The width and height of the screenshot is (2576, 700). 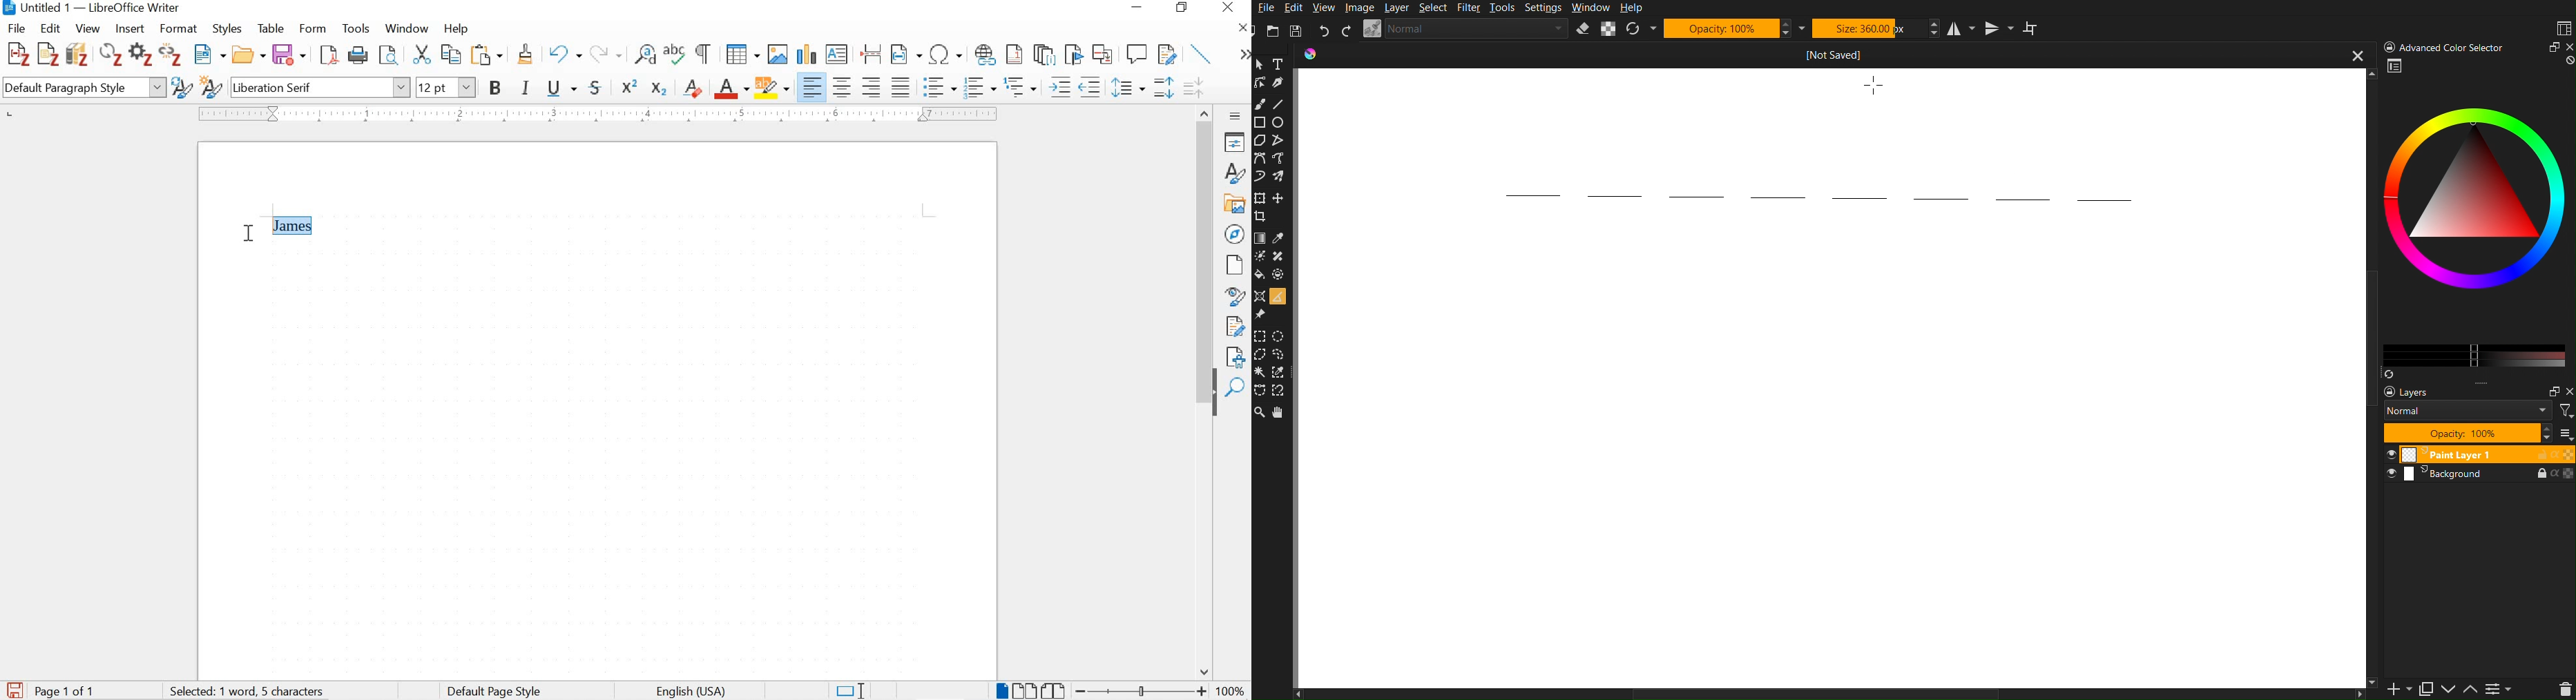 What do you see at coordinates (979, 88) in the screenshot?
I see `toggle ordered list` at bounding box center [979, 88].